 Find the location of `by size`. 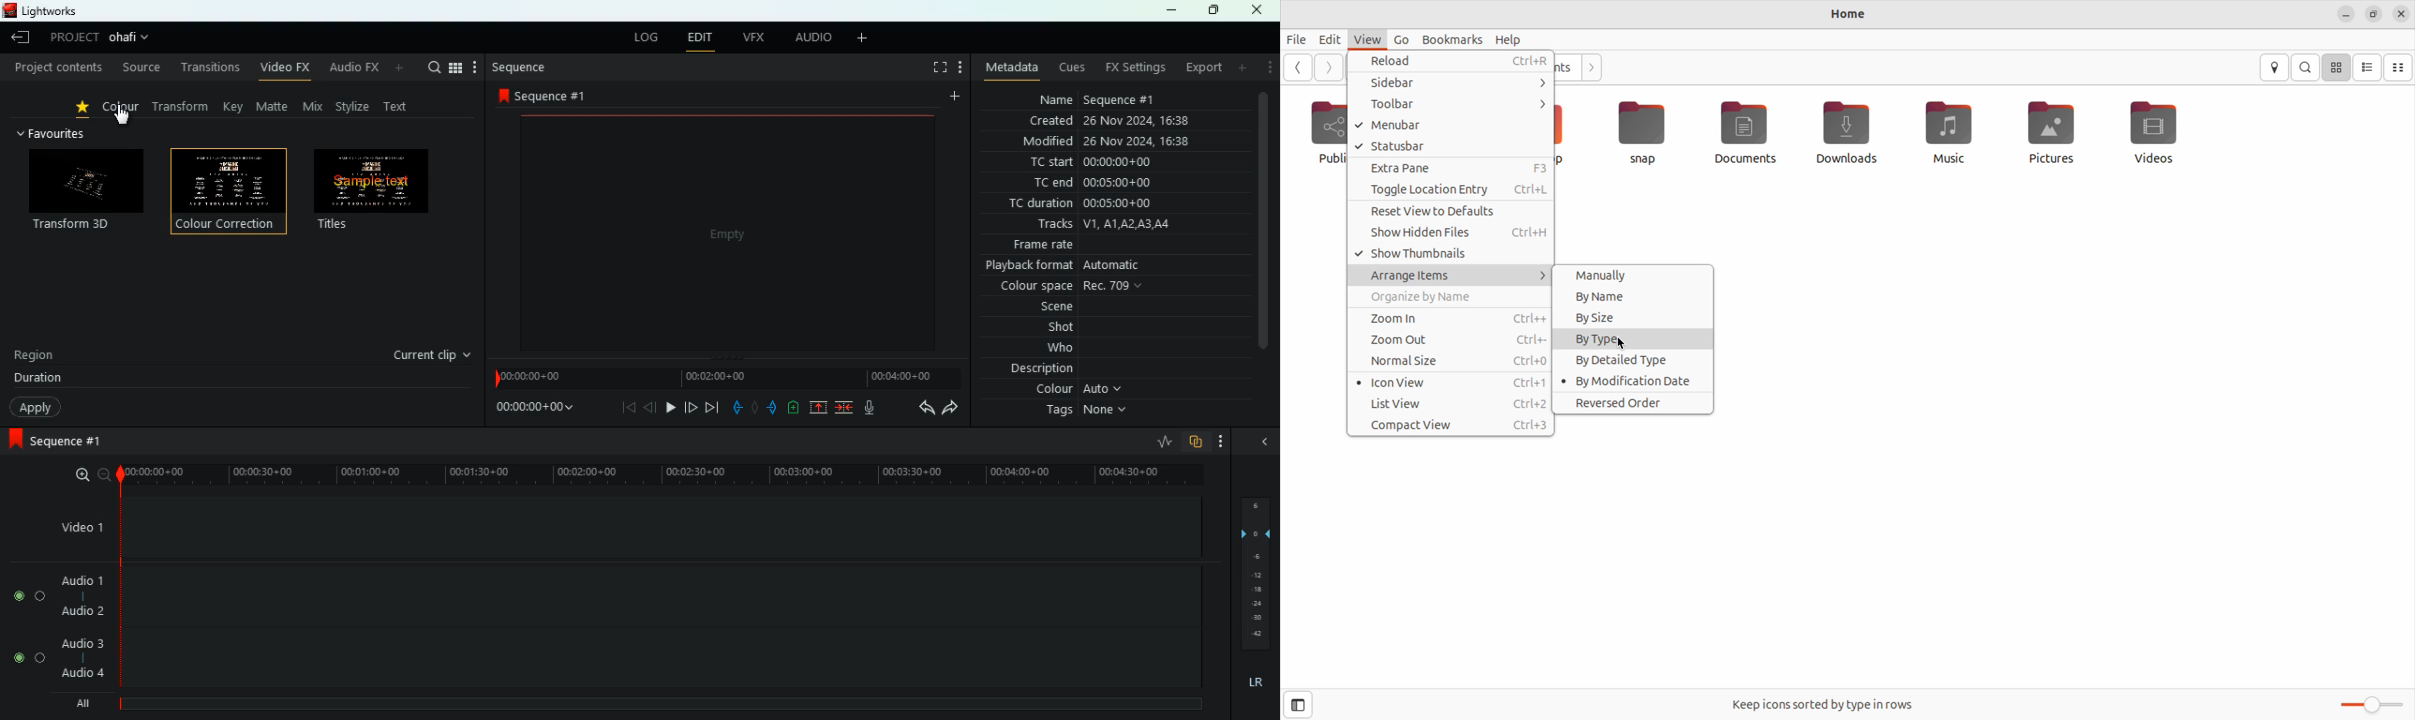

by size is located at coordinates (1632, 316).